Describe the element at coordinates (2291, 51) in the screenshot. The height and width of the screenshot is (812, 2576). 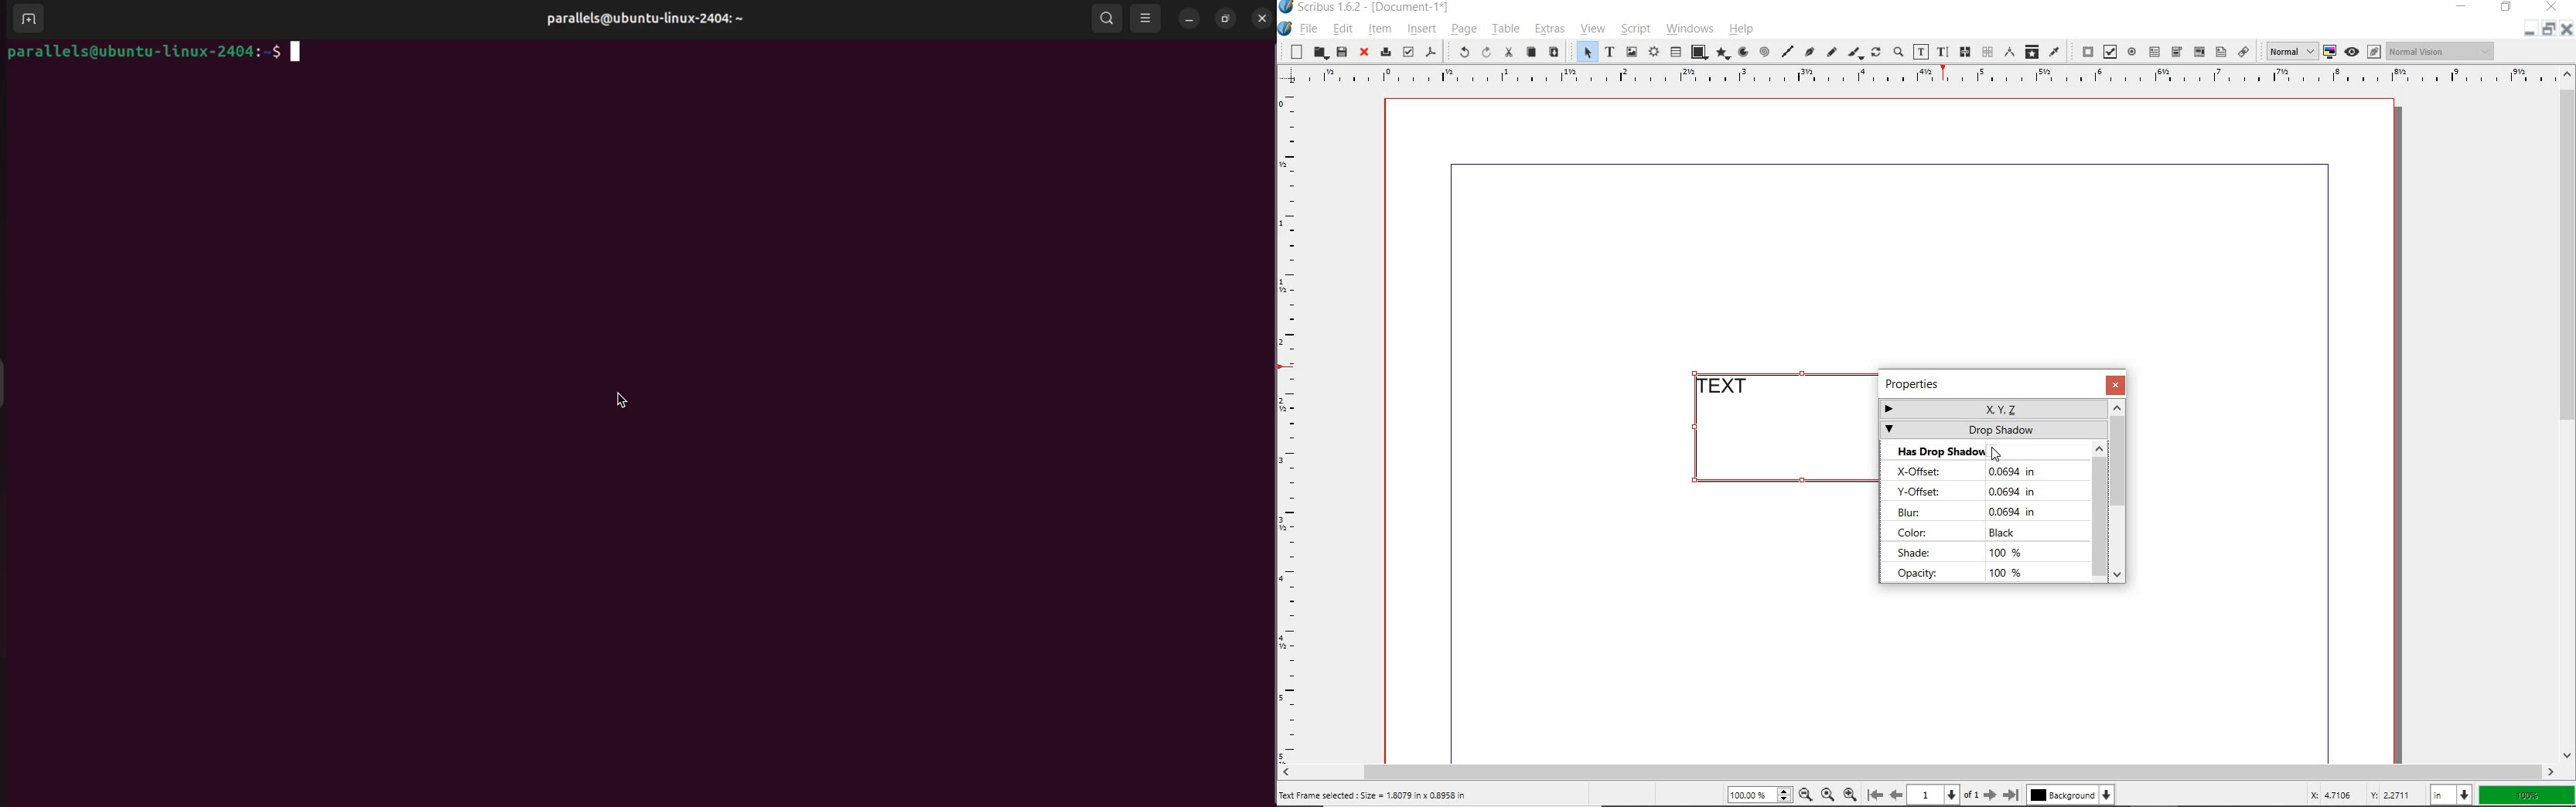
I see `Normal` at that location.